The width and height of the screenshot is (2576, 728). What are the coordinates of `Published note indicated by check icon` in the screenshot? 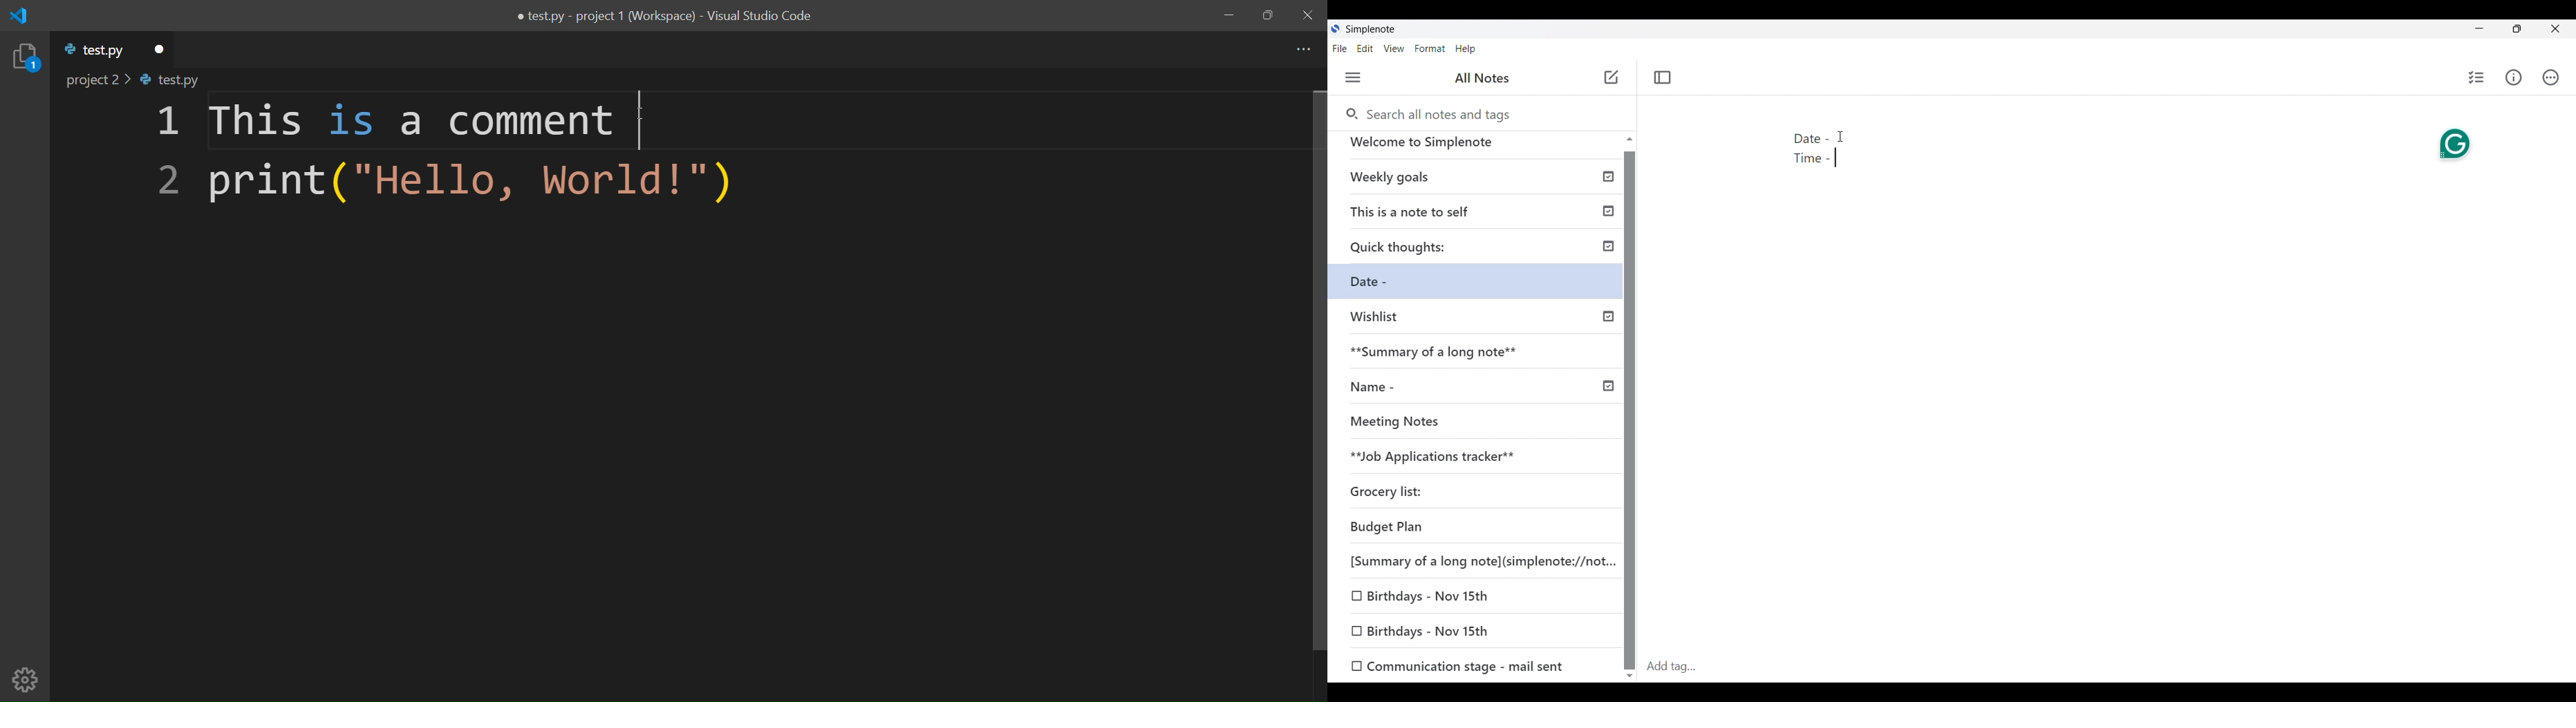 It's located at (1477, 182).